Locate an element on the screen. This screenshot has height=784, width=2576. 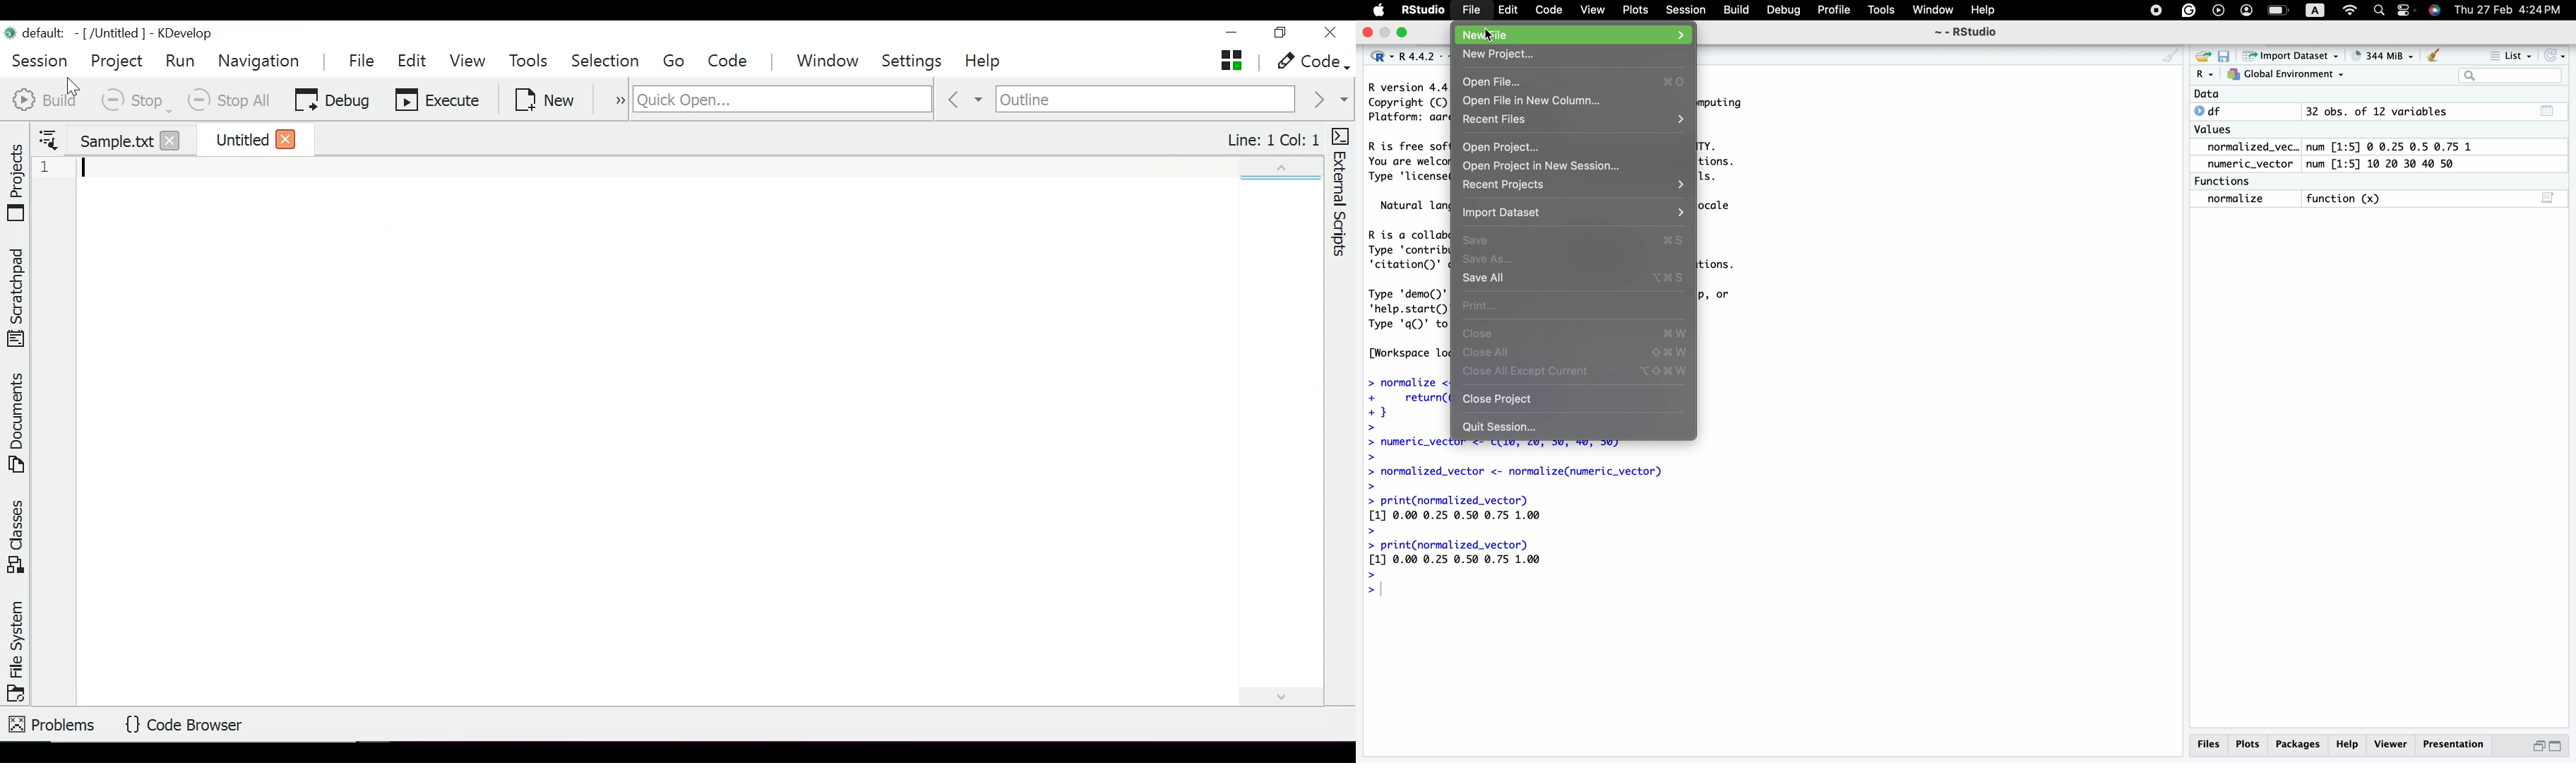
maximize is located at coordinates (2557, 746).